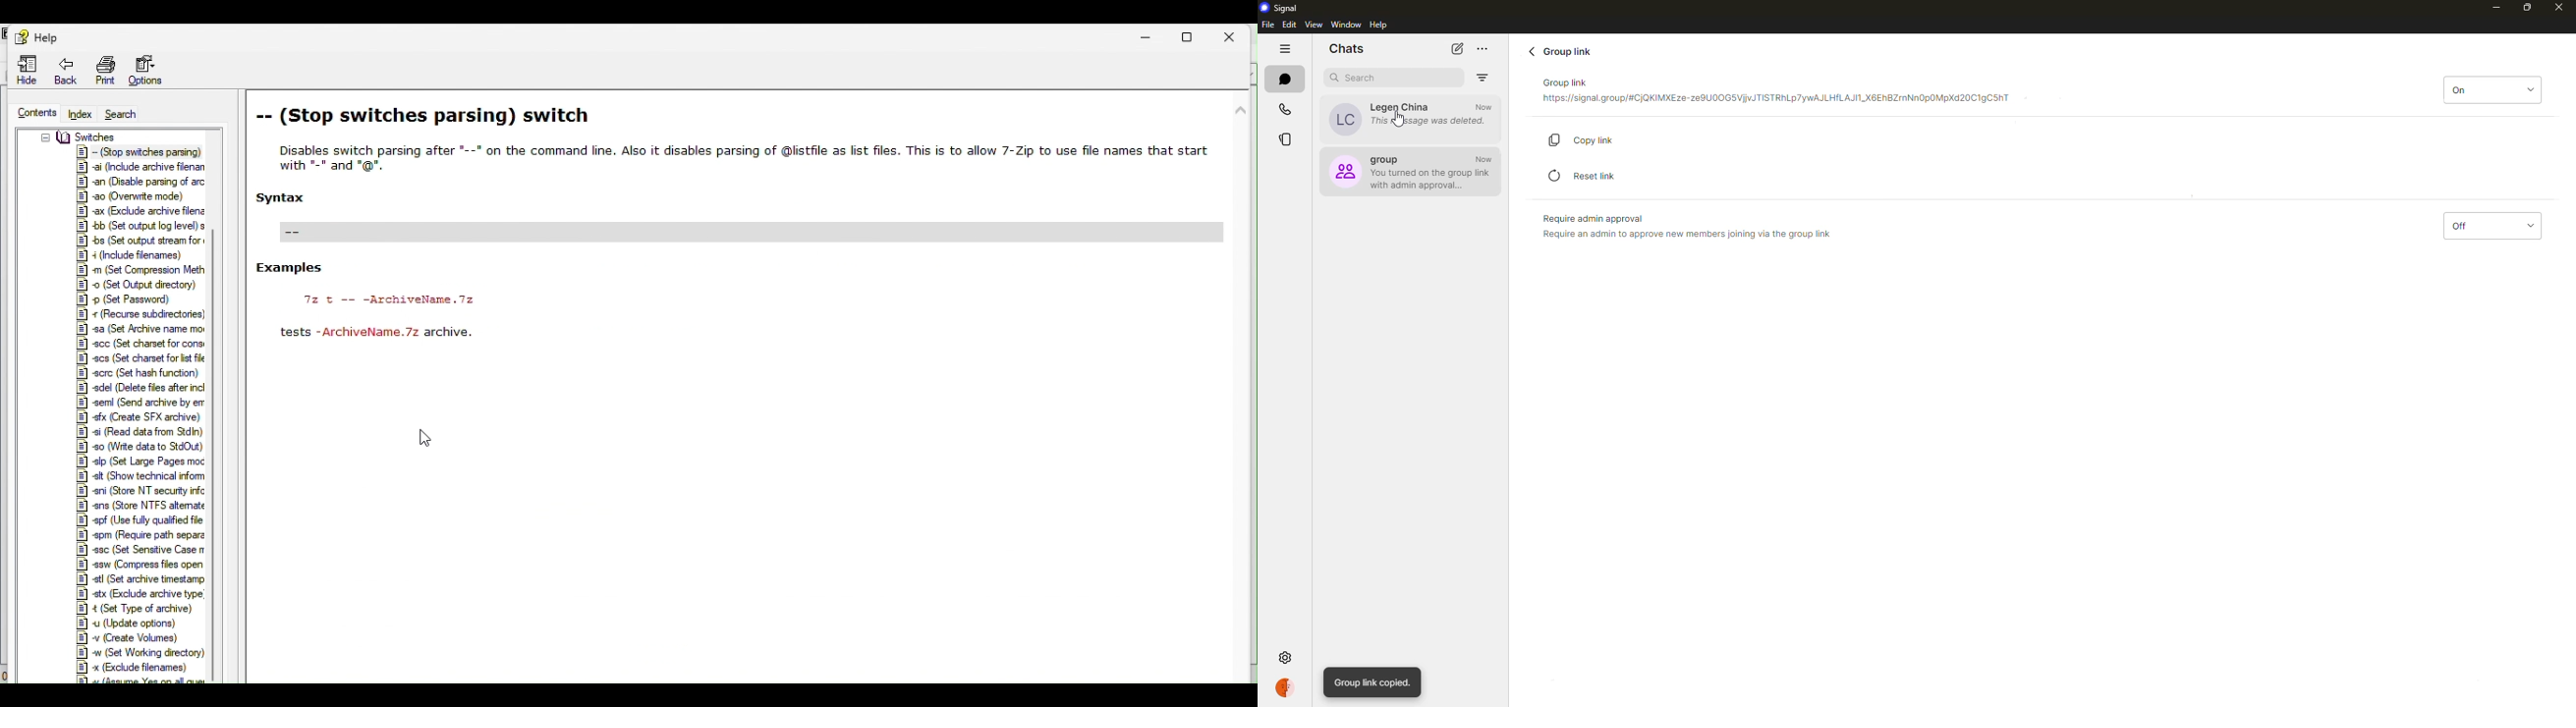 The height and width of the screenshot is (728, 2576). What do you see at coordinates (141, 651) in the screenshot?
I see `` at bounding box center [141, 651].